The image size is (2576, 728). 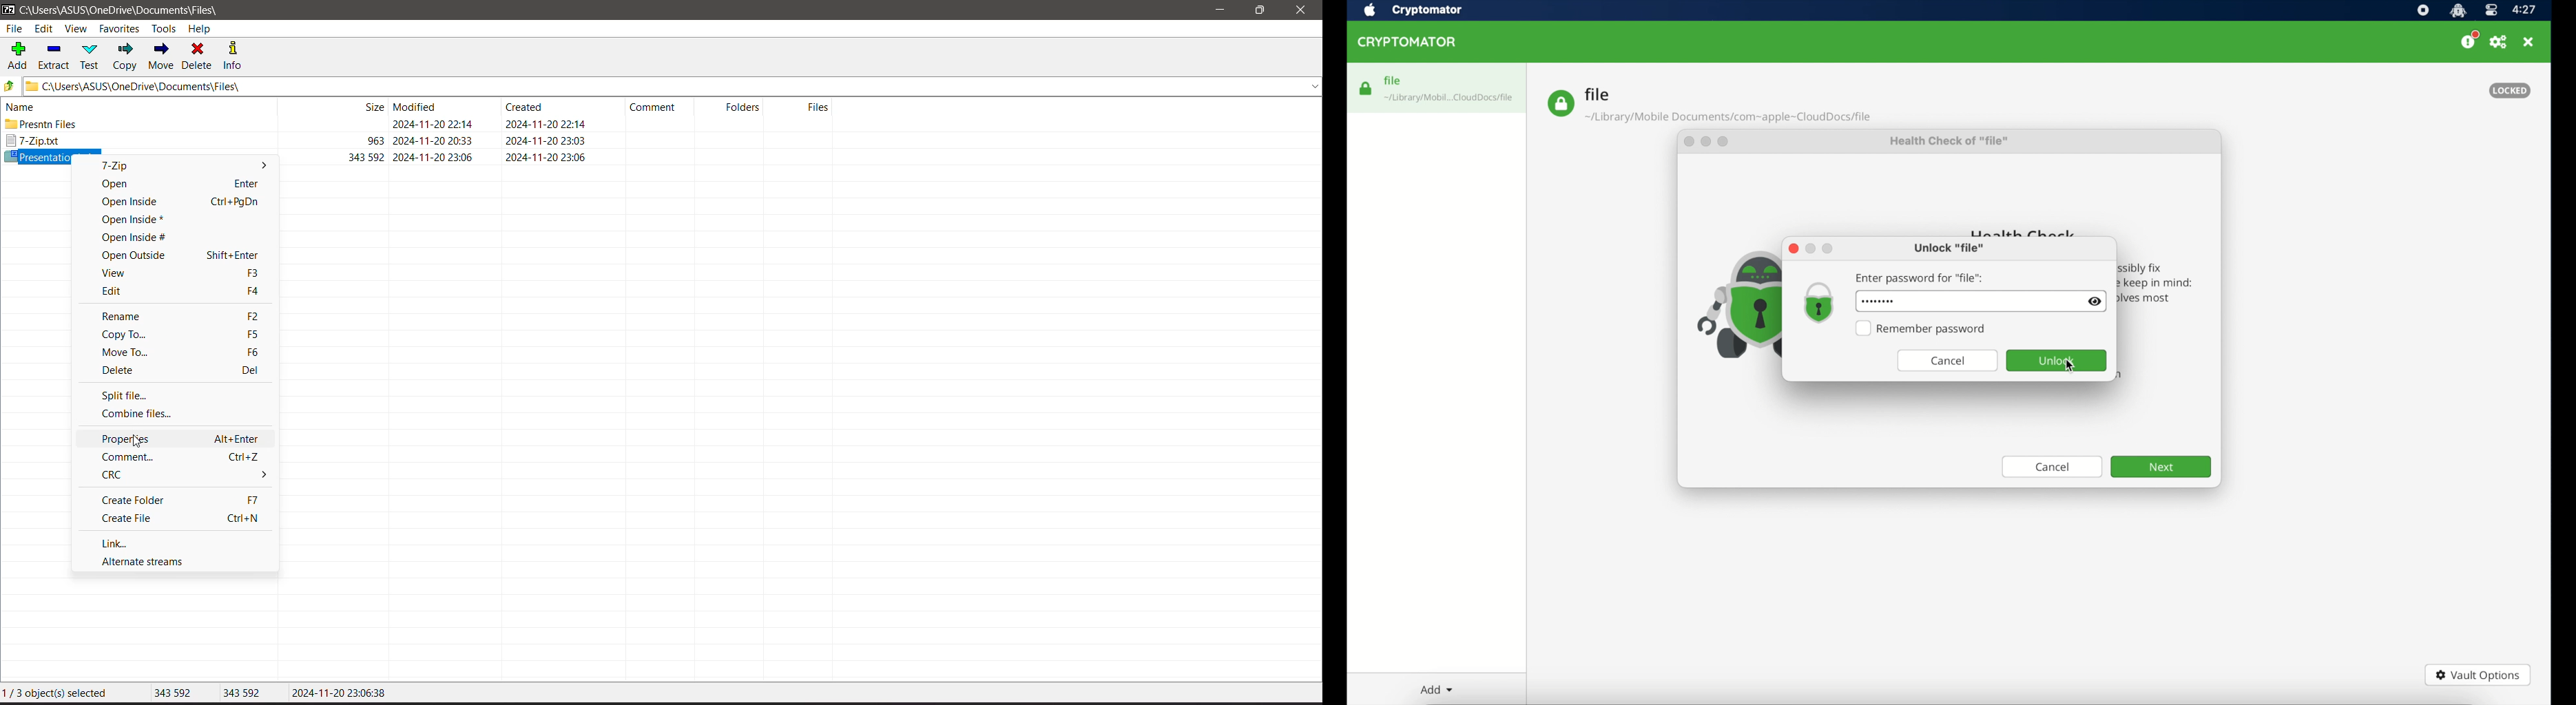 I want to click on Split file, so click(x=113, y=394).